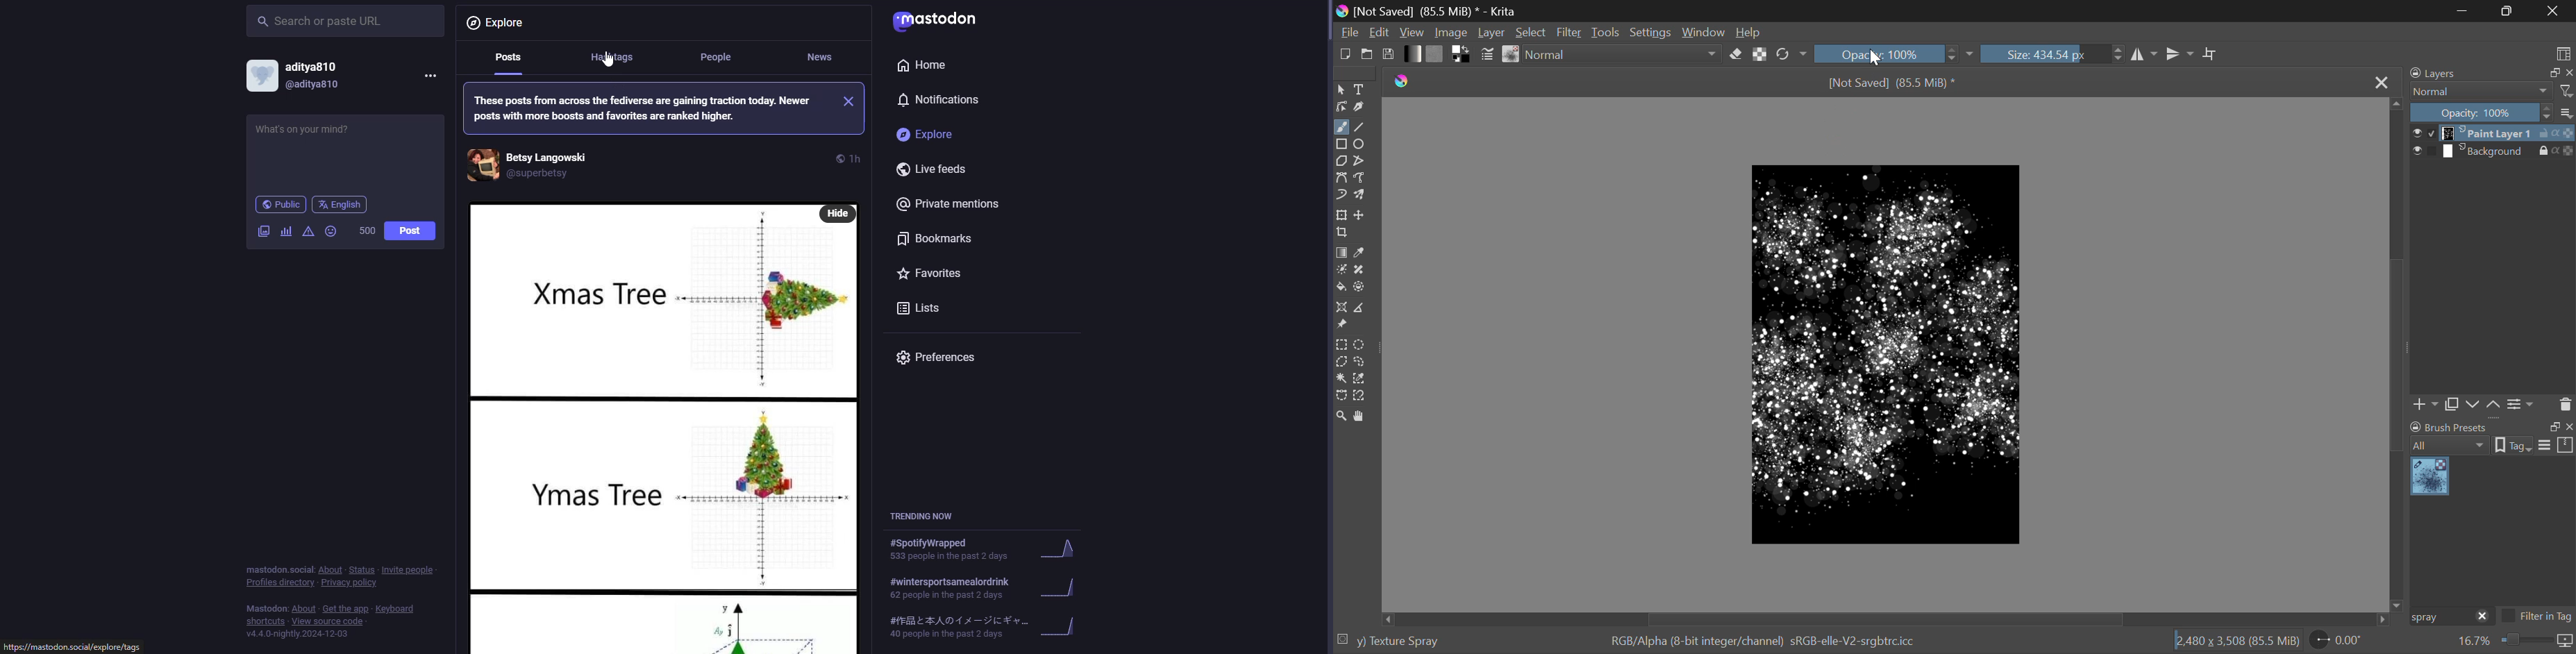 The height and width of the screenshot is (672, 2576). What do you see at coordinates (930, 135) in the screenshot?
I see `explore` at bounding box center [930, 135].